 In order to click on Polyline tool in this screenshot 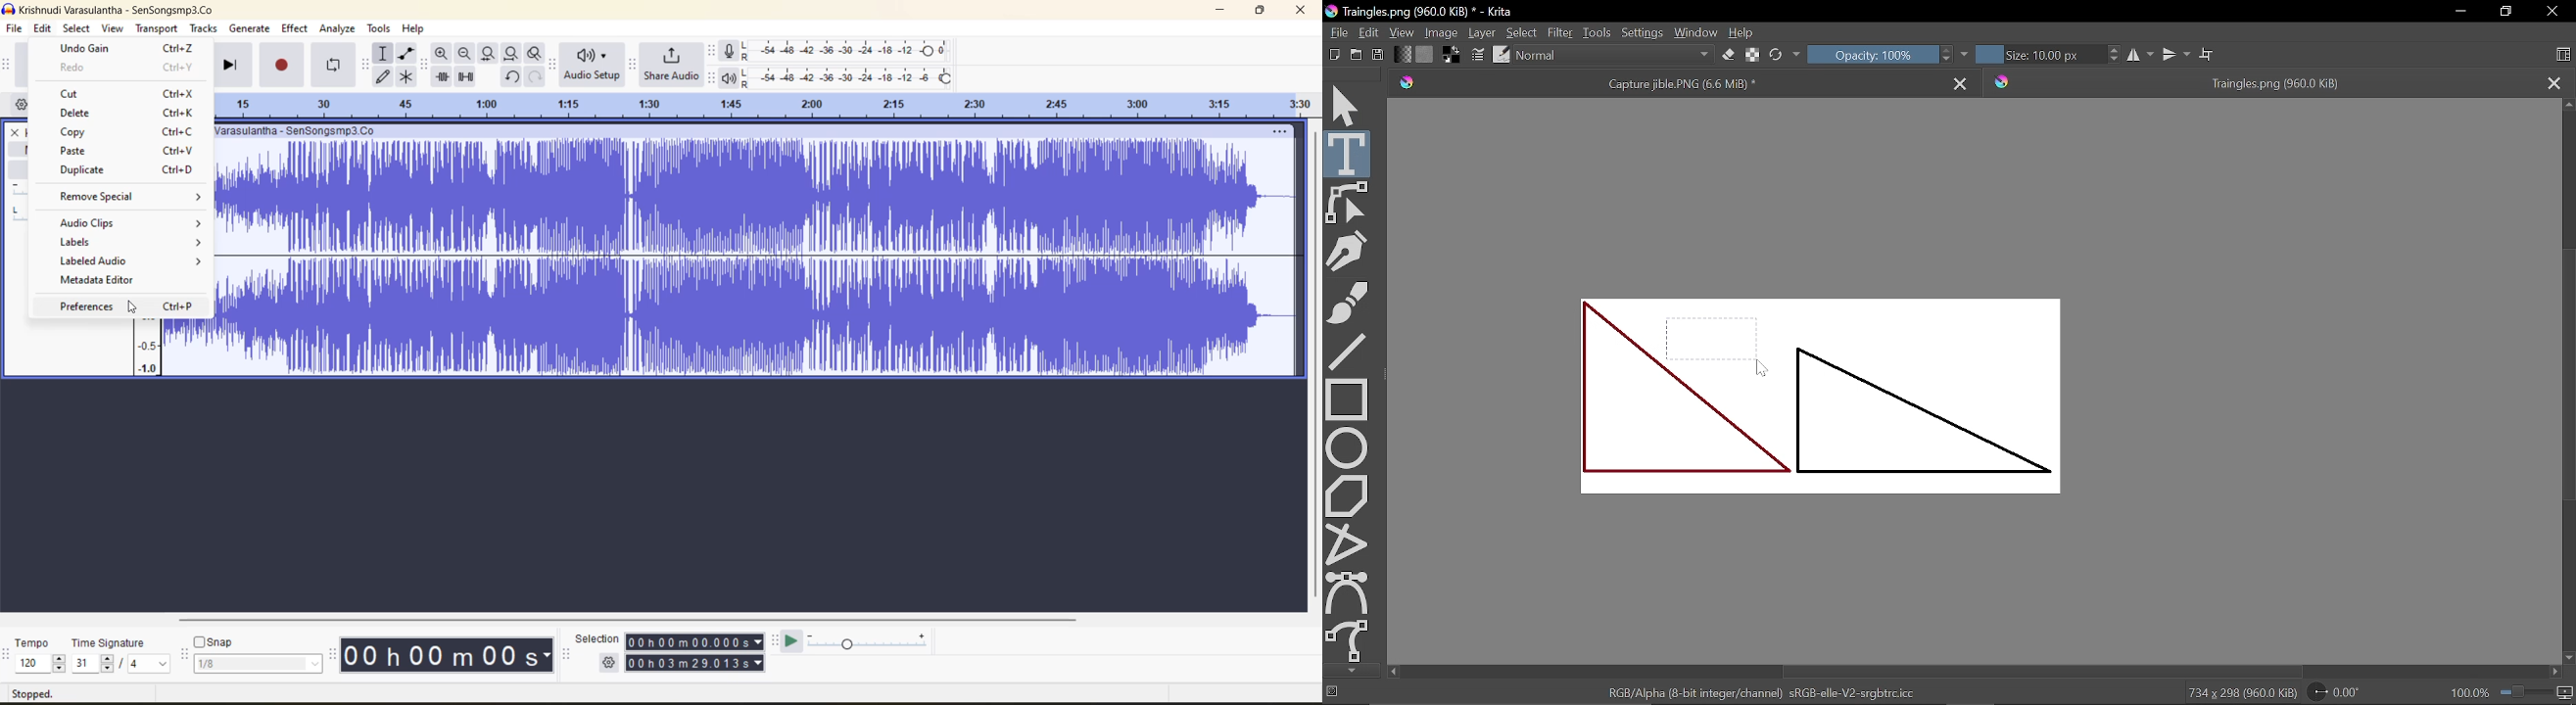, I will do `click(1348, 543)`.